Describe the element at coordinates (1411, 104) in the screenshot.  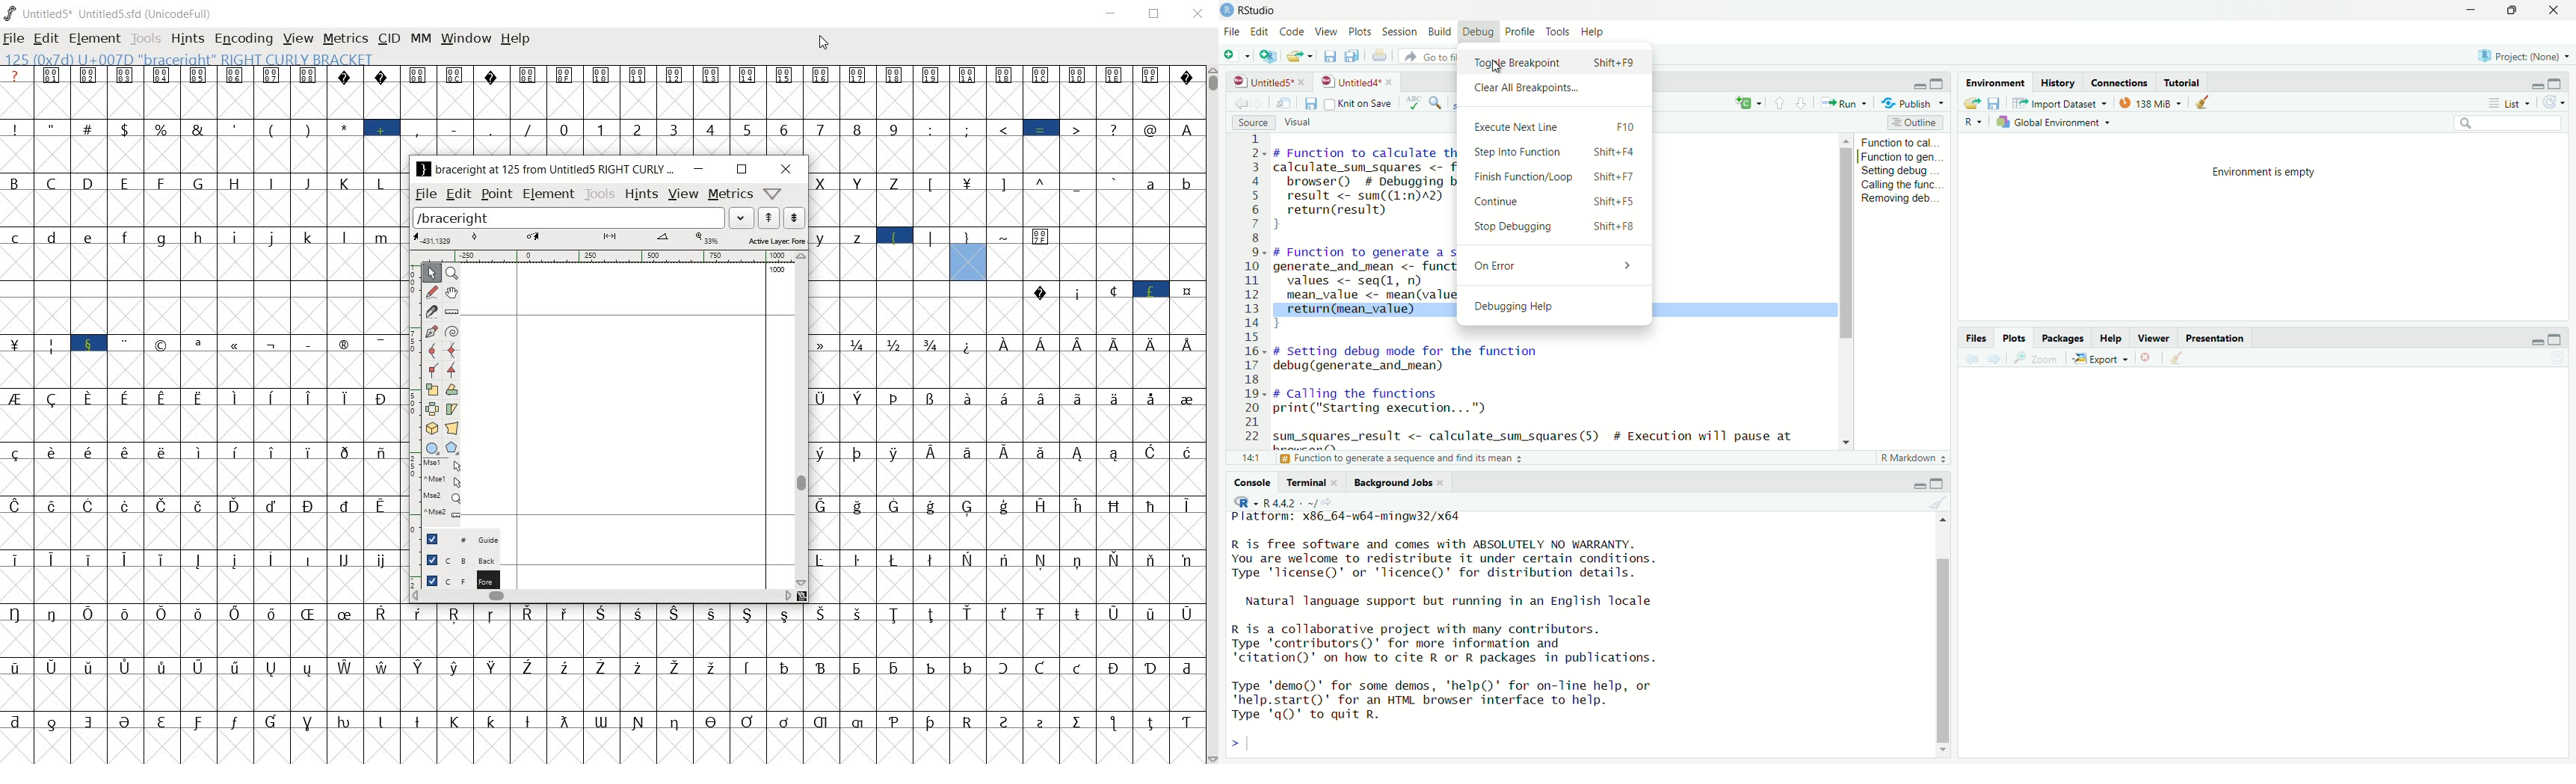
I see `spell check` at that location.